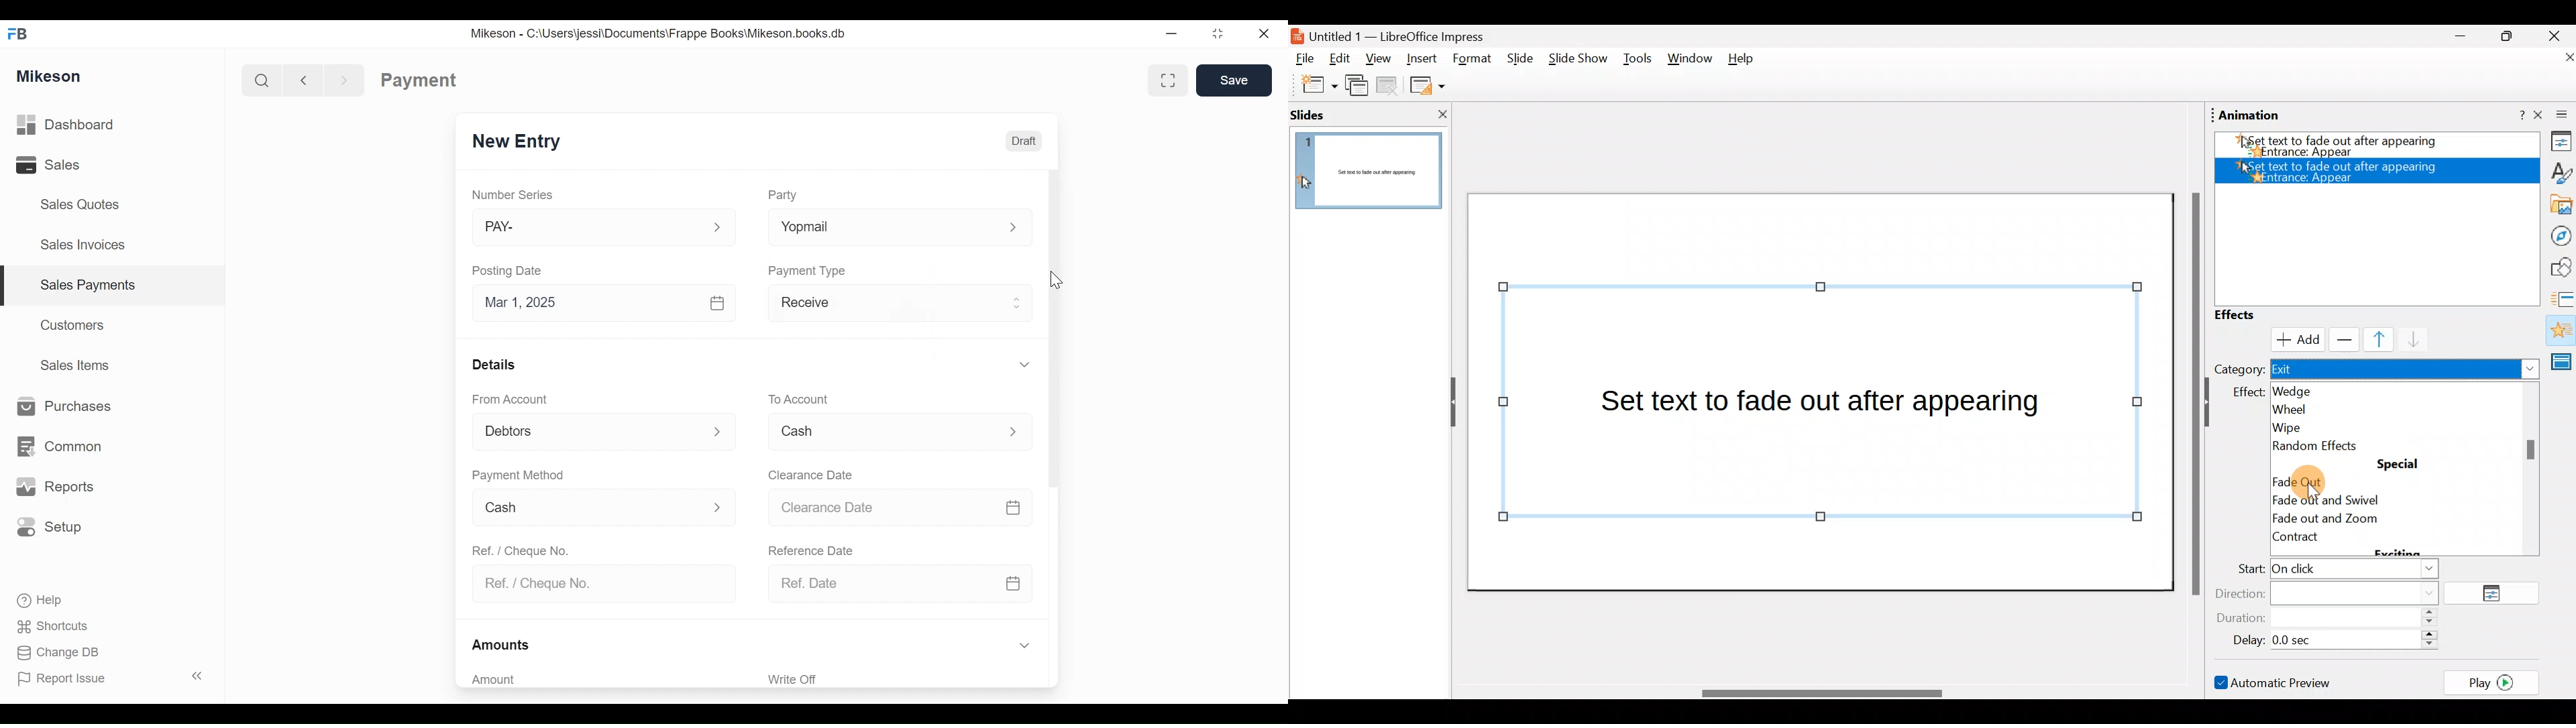  Describe the element at coordinates (1023, 644) in the screenshot. I see `Hide` at that location.